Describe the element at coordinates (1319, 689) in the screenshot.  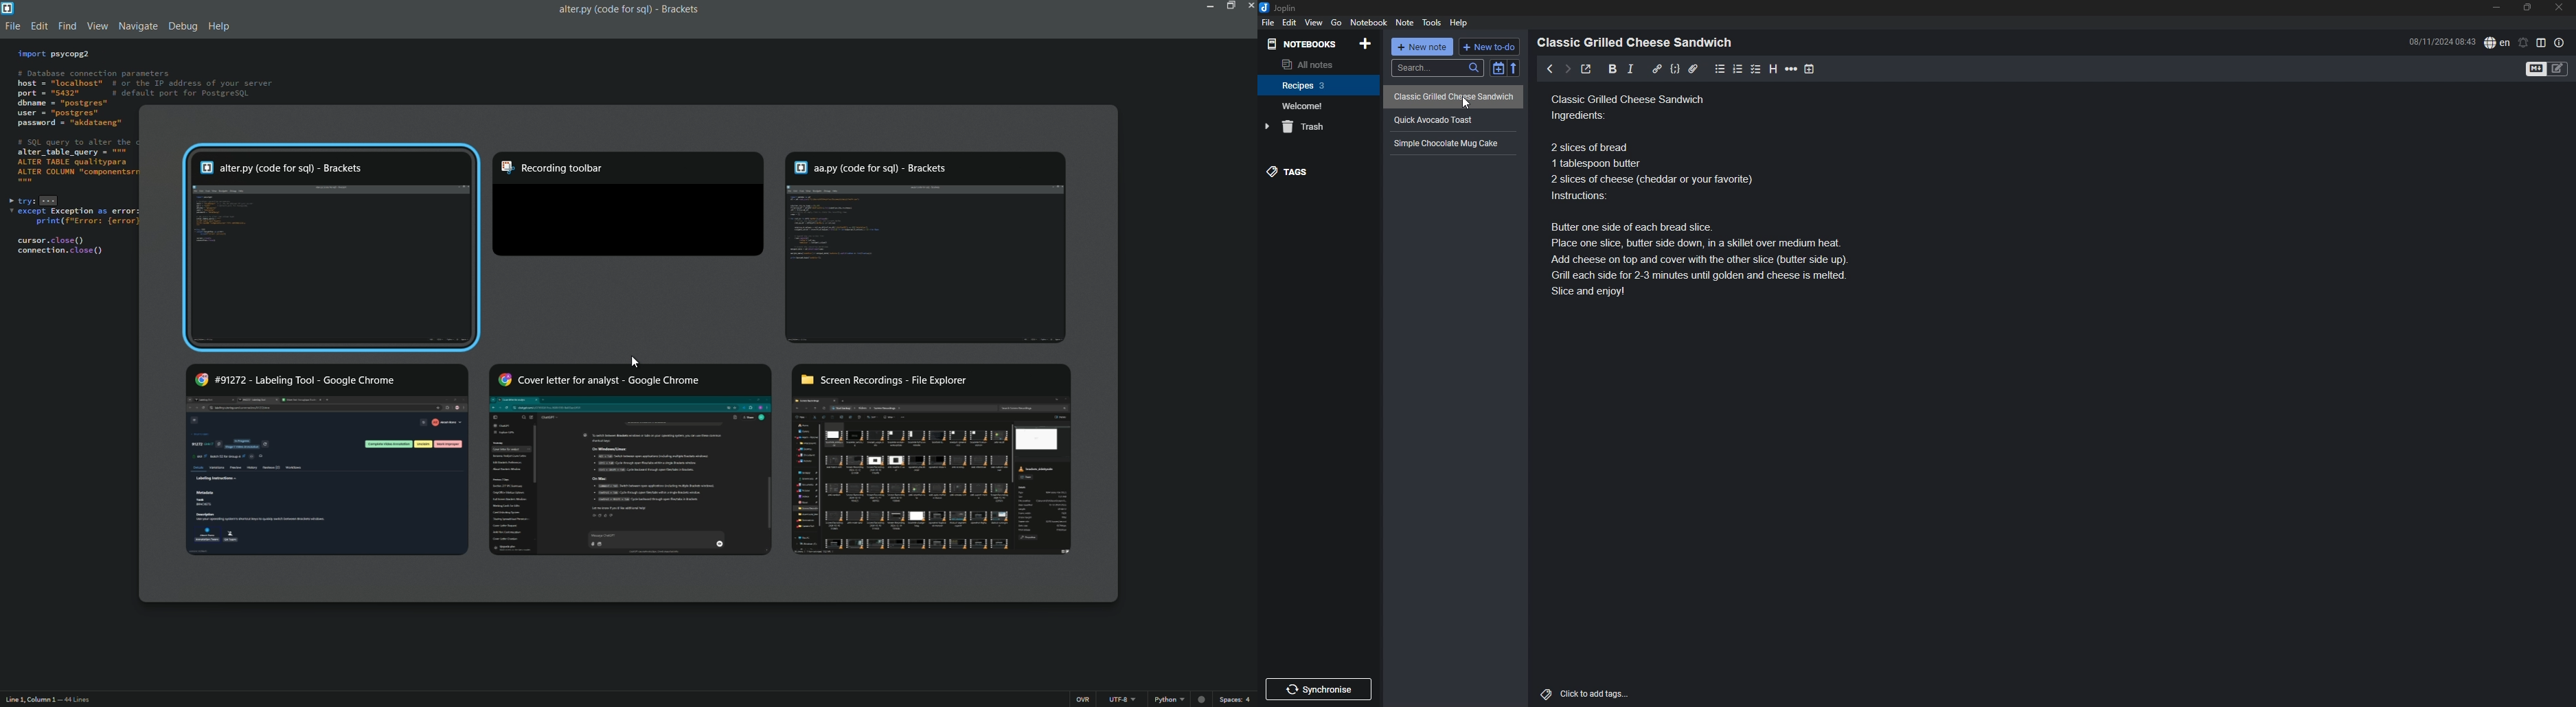
I see `sync` at that location.